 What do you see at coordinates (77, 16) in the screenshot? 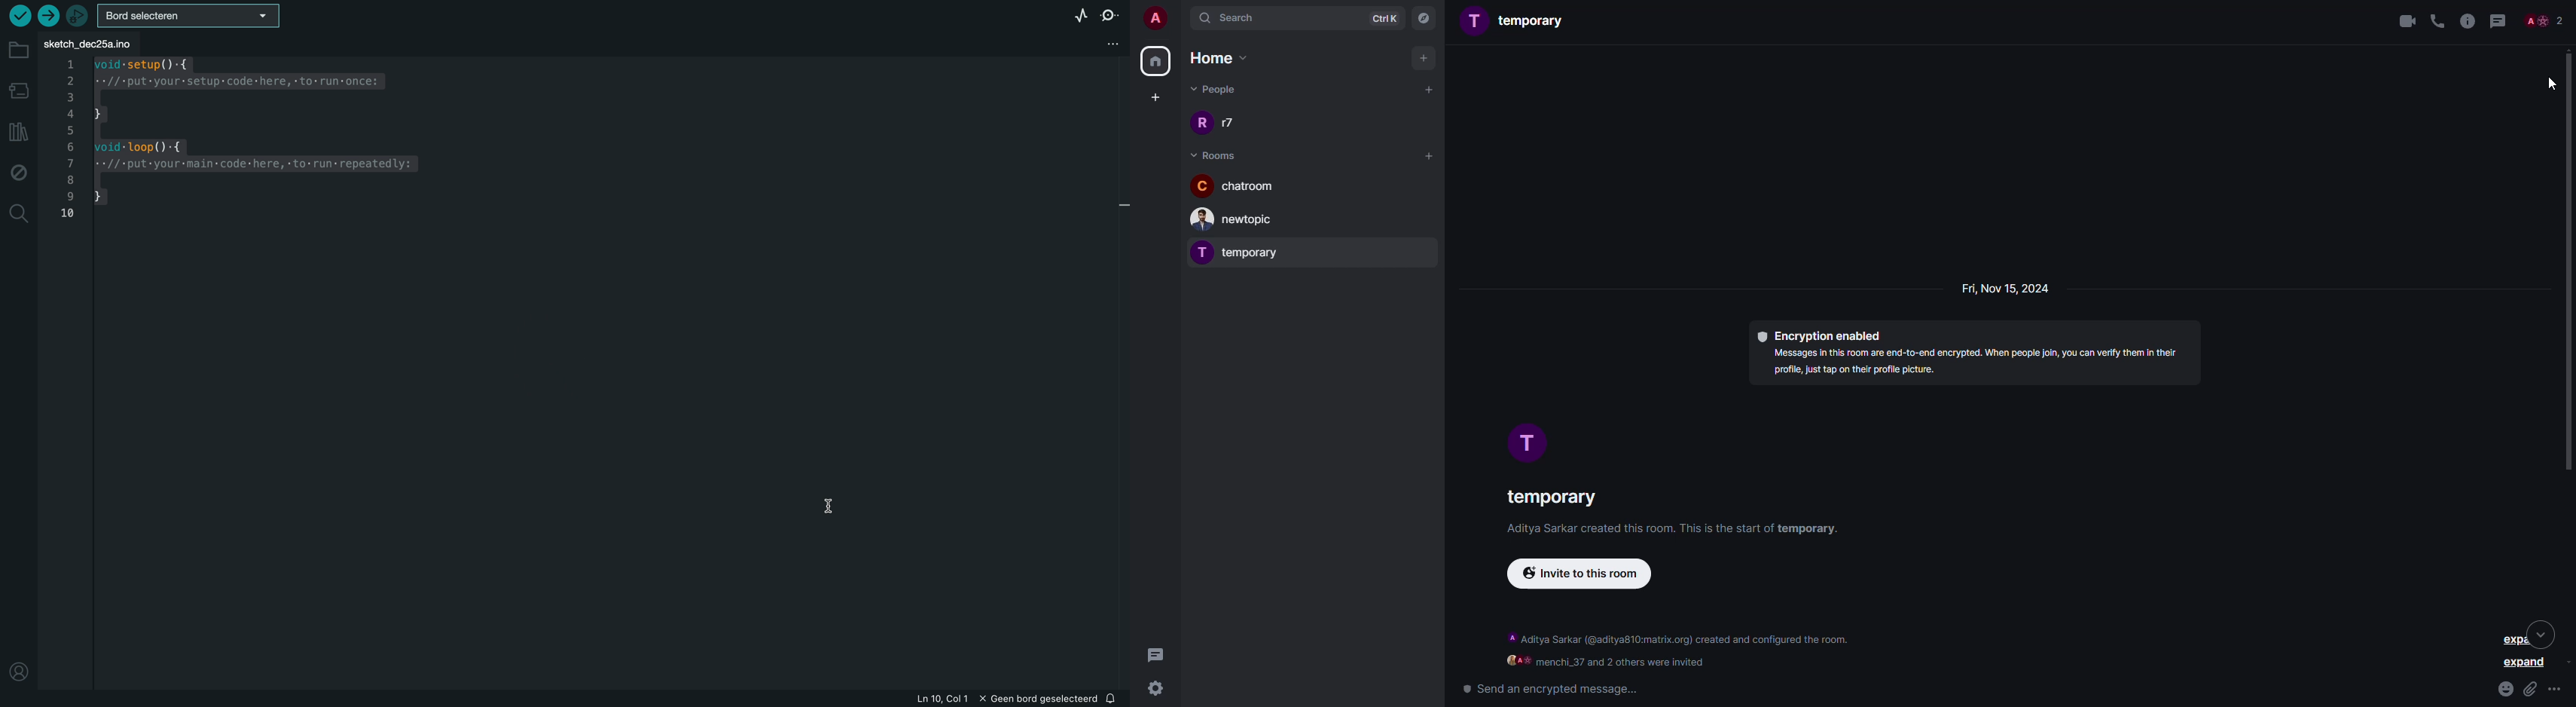
I see `debugger` at bounding box center [77, 16].